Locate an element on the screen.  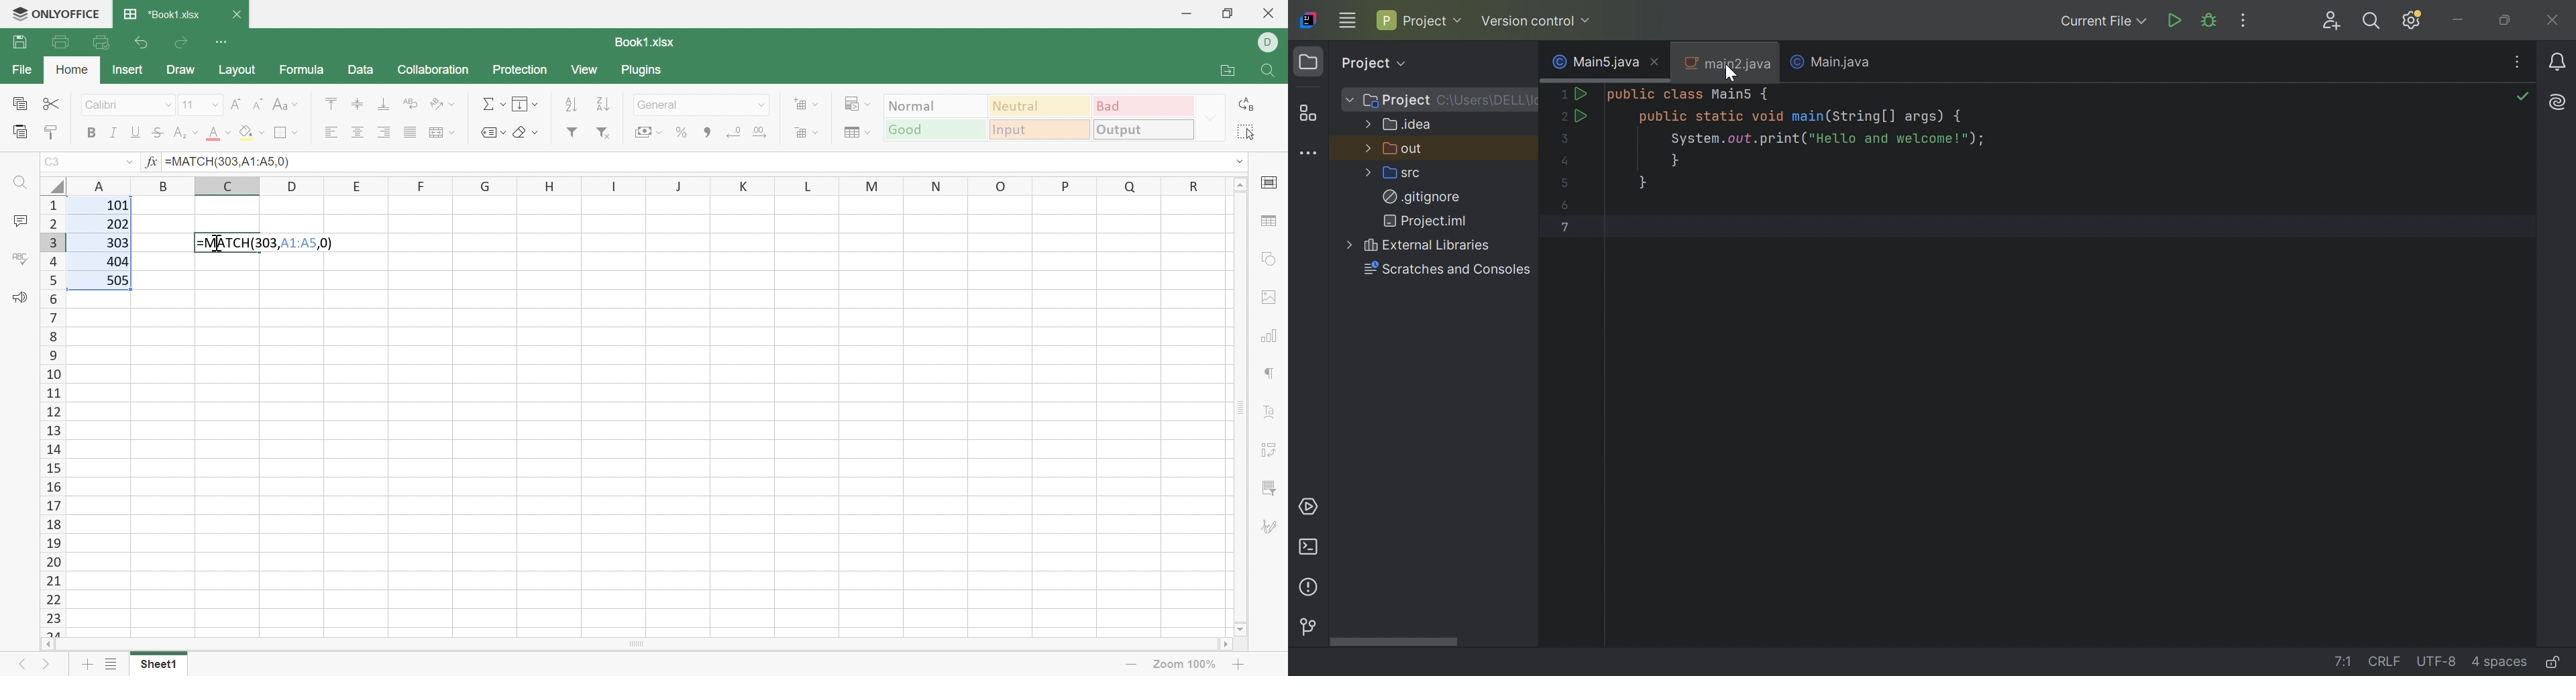
404 is located at coordinates (116, 262).